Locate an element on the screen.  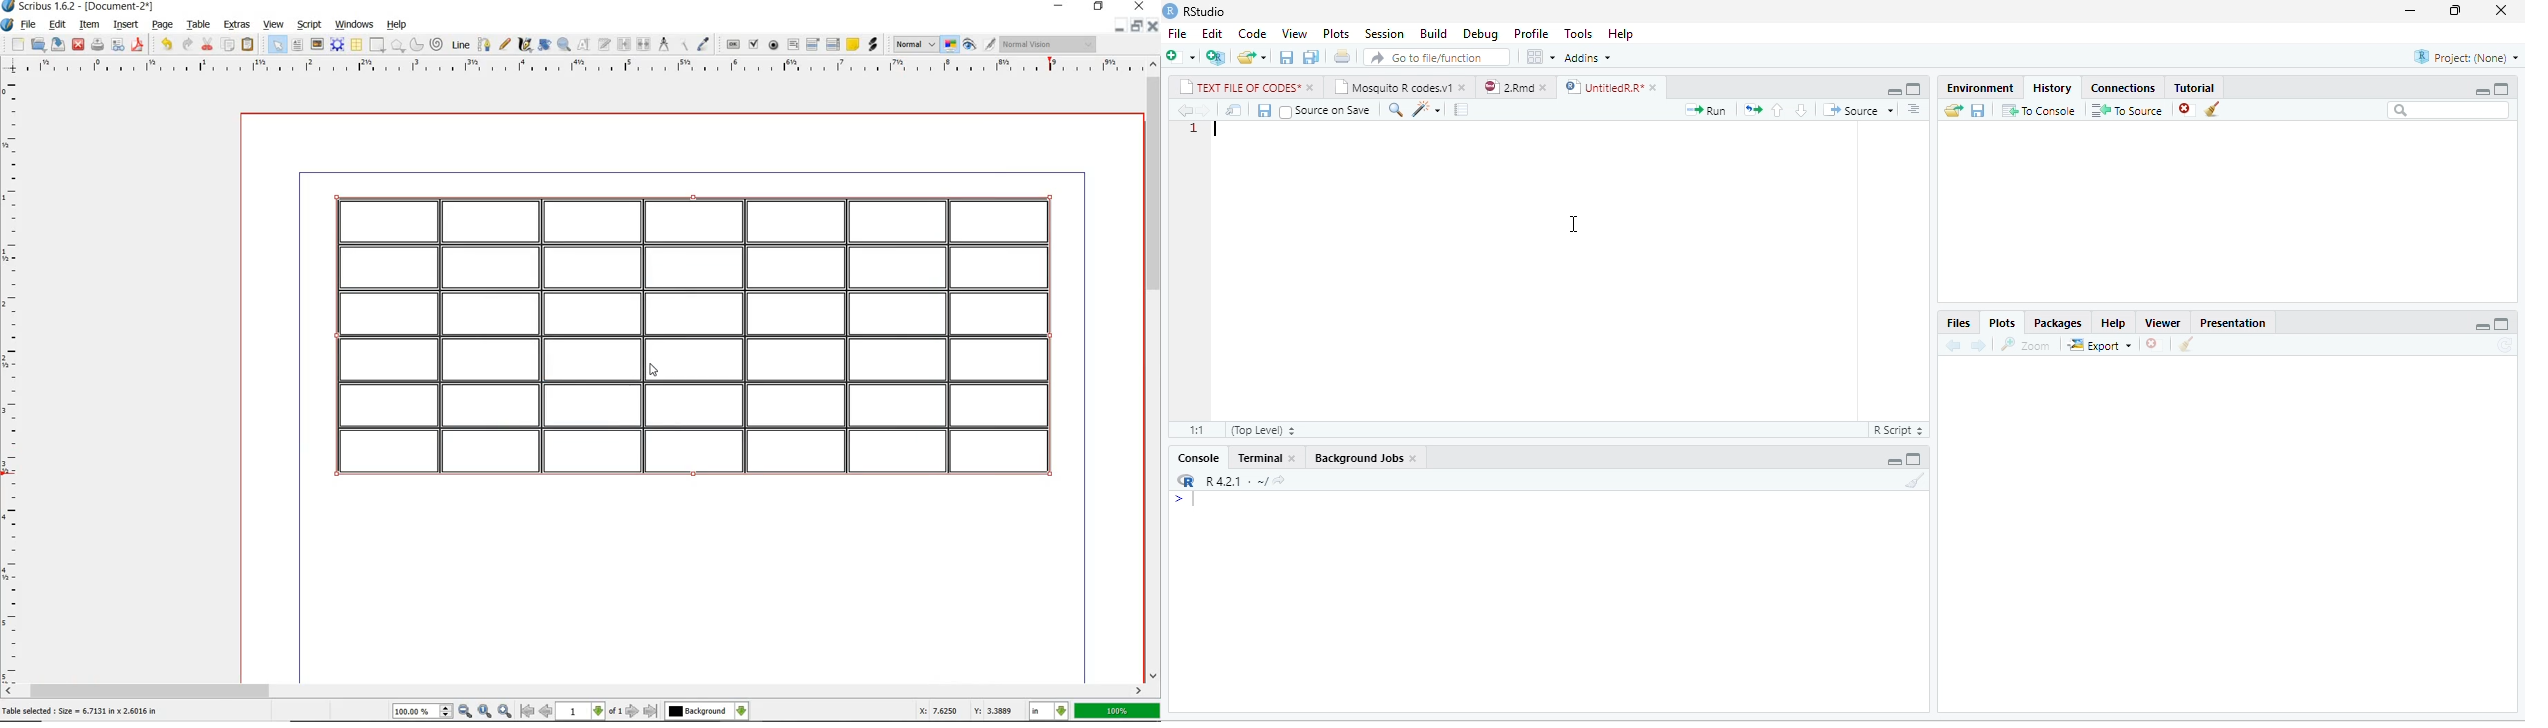
refresh is located at coordinates (2507, 346).